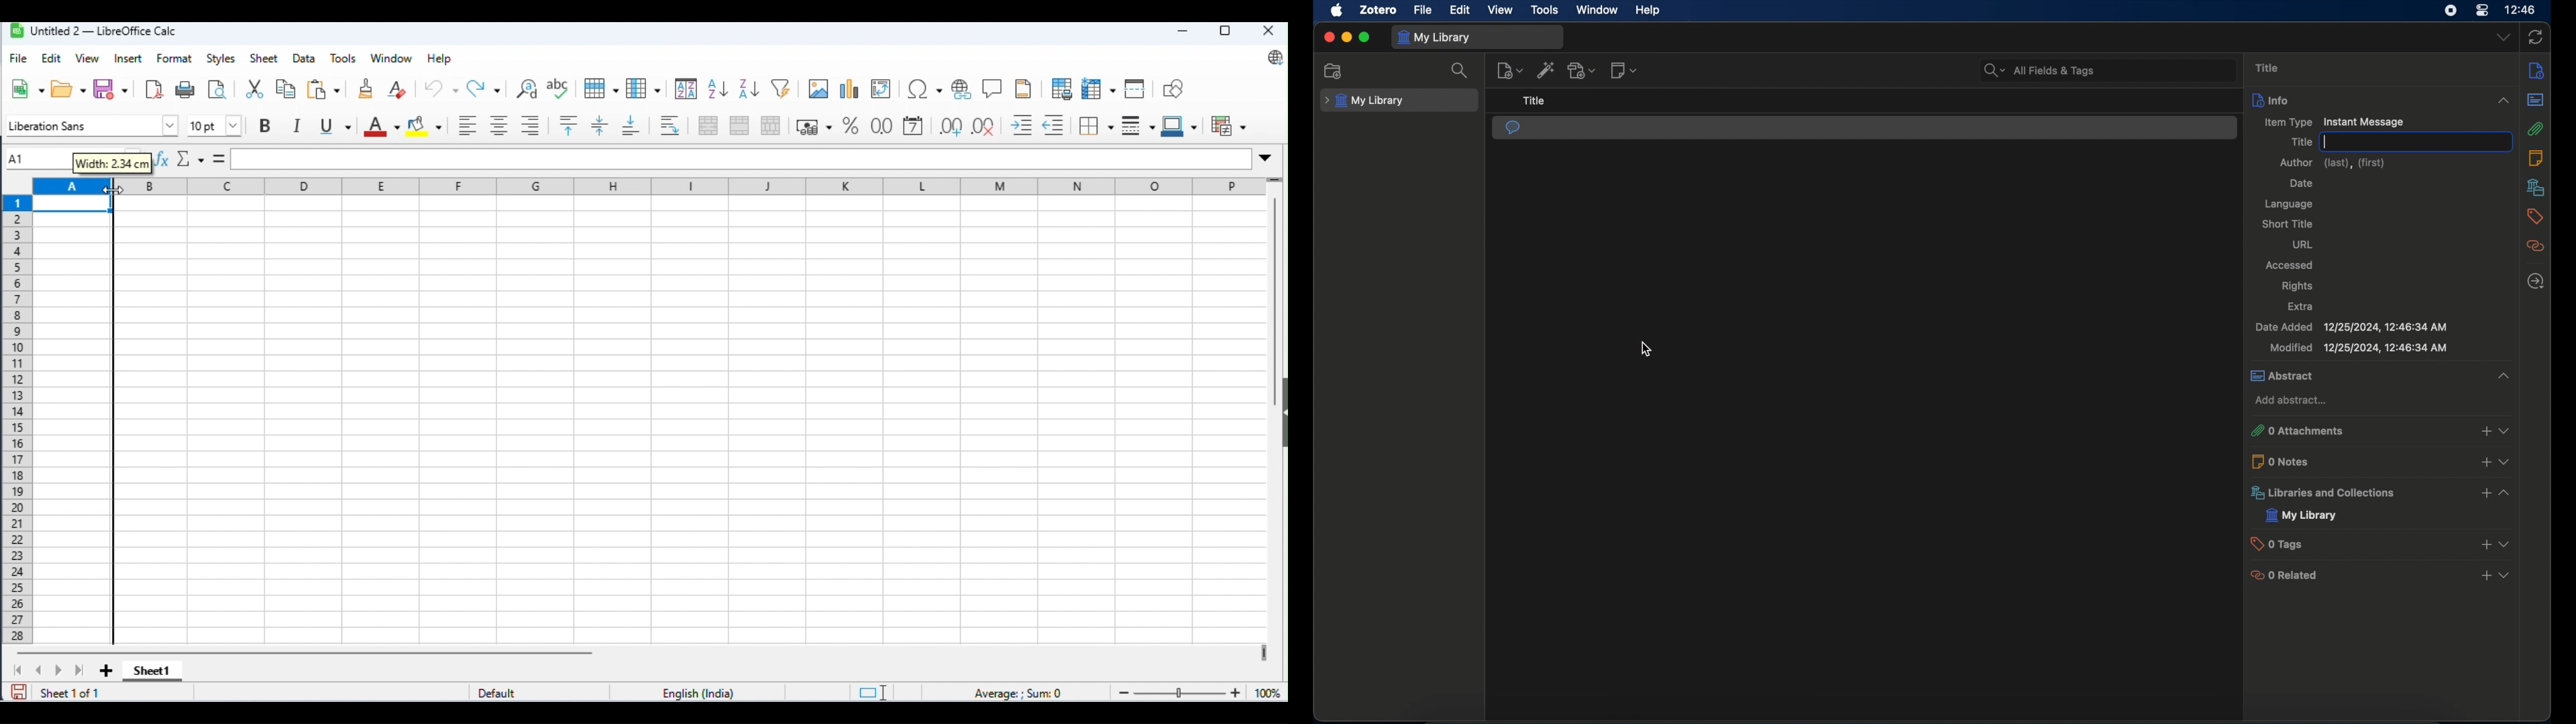  I want to click on new note, so click(1625, 70).